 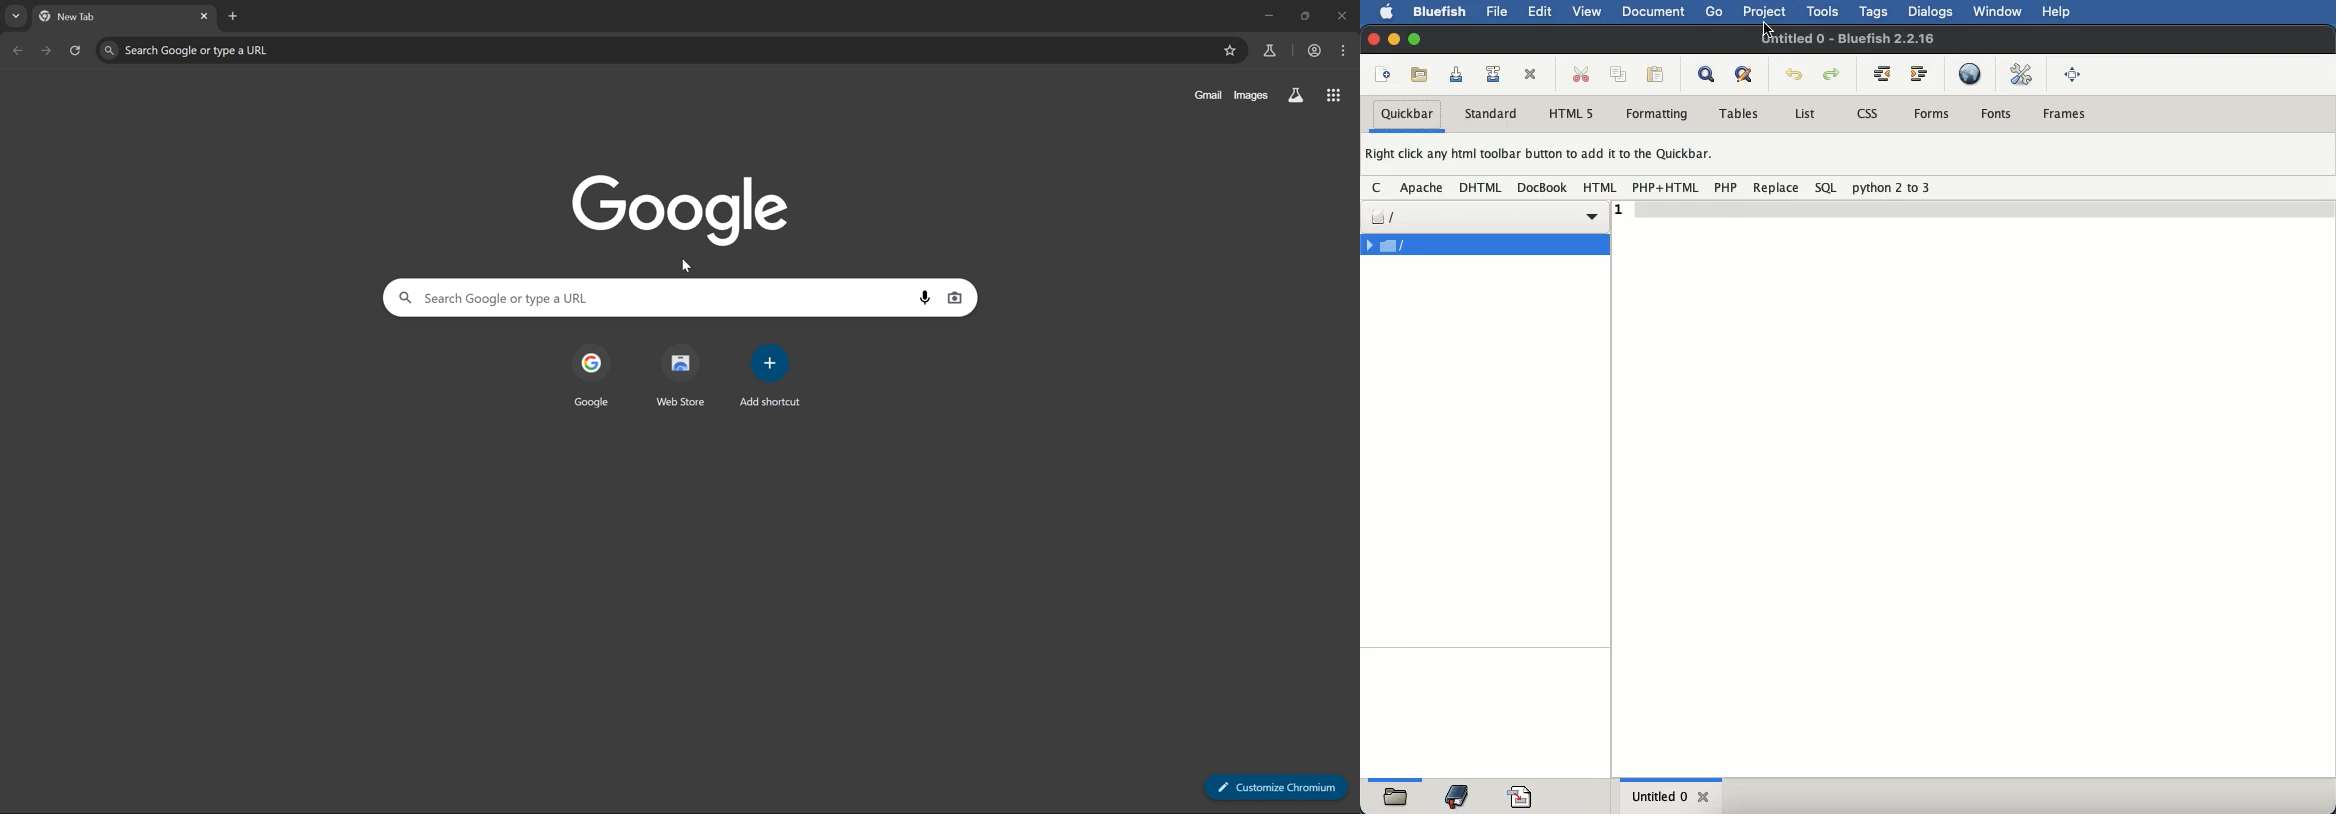 I want to click on new tab, so click(x=71, y=18).